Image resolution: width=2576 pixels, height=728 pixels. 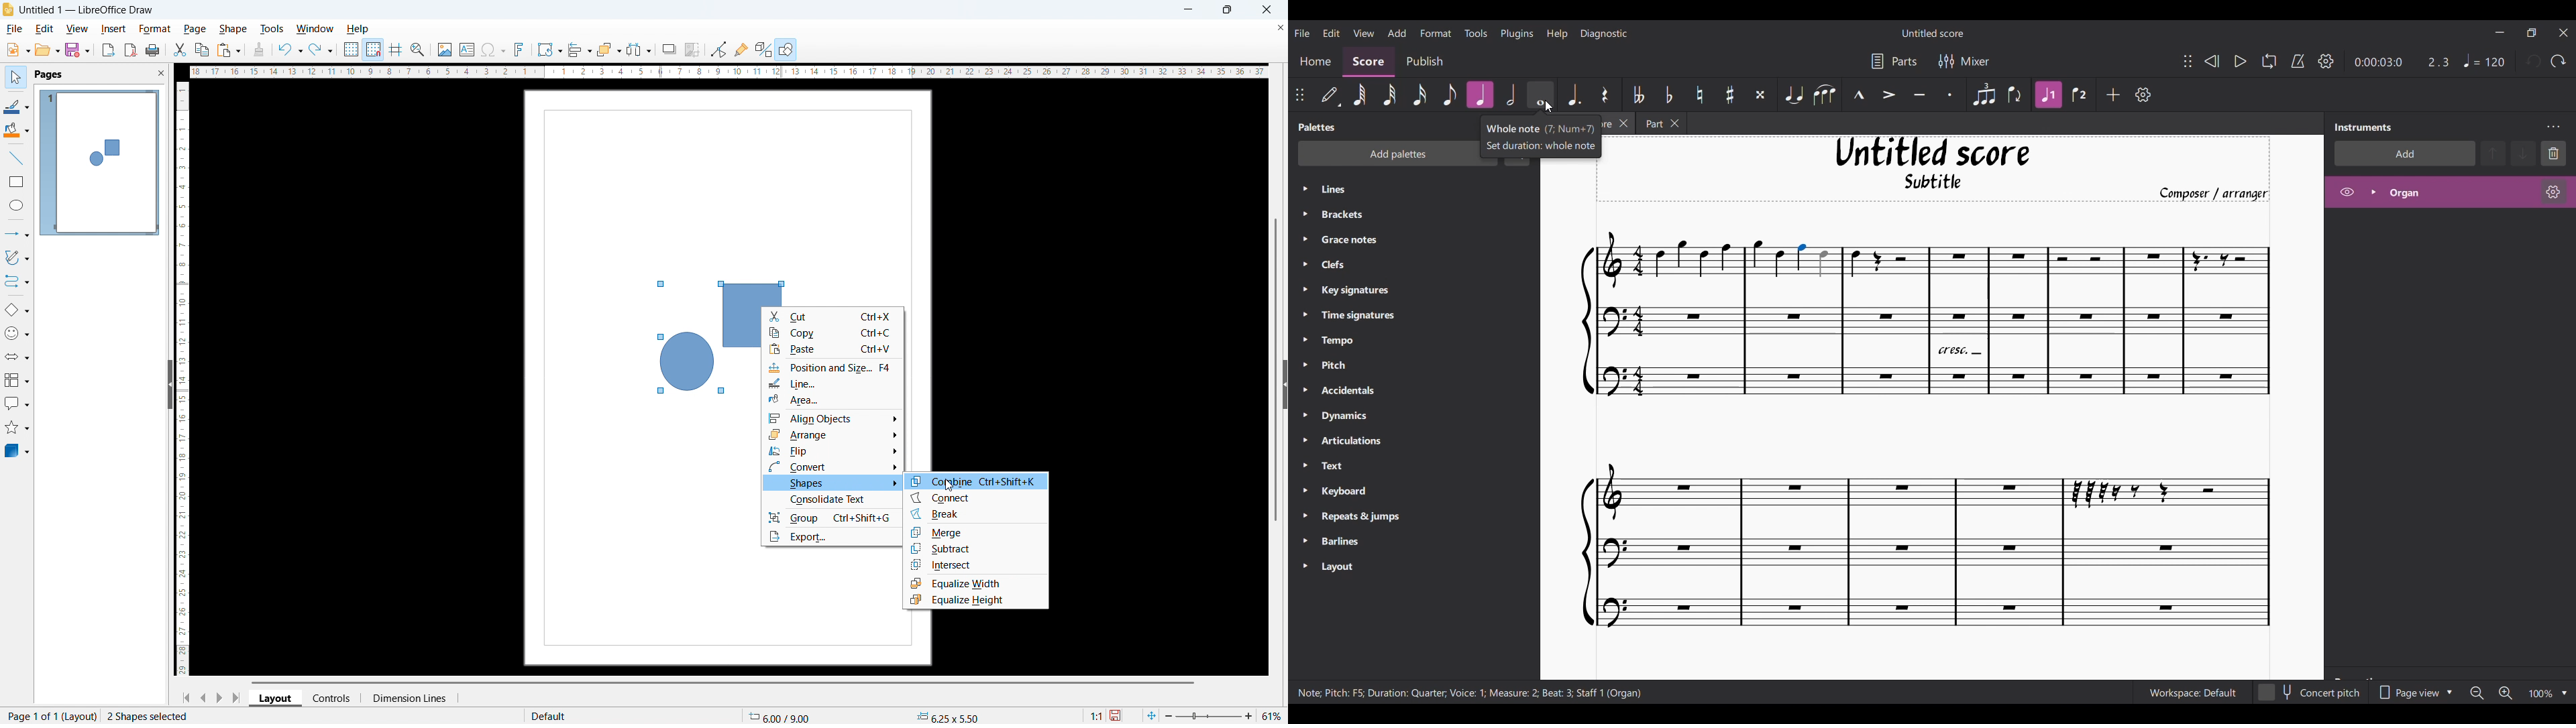 I want to click on zoom level, so click(x=1273, y=715).